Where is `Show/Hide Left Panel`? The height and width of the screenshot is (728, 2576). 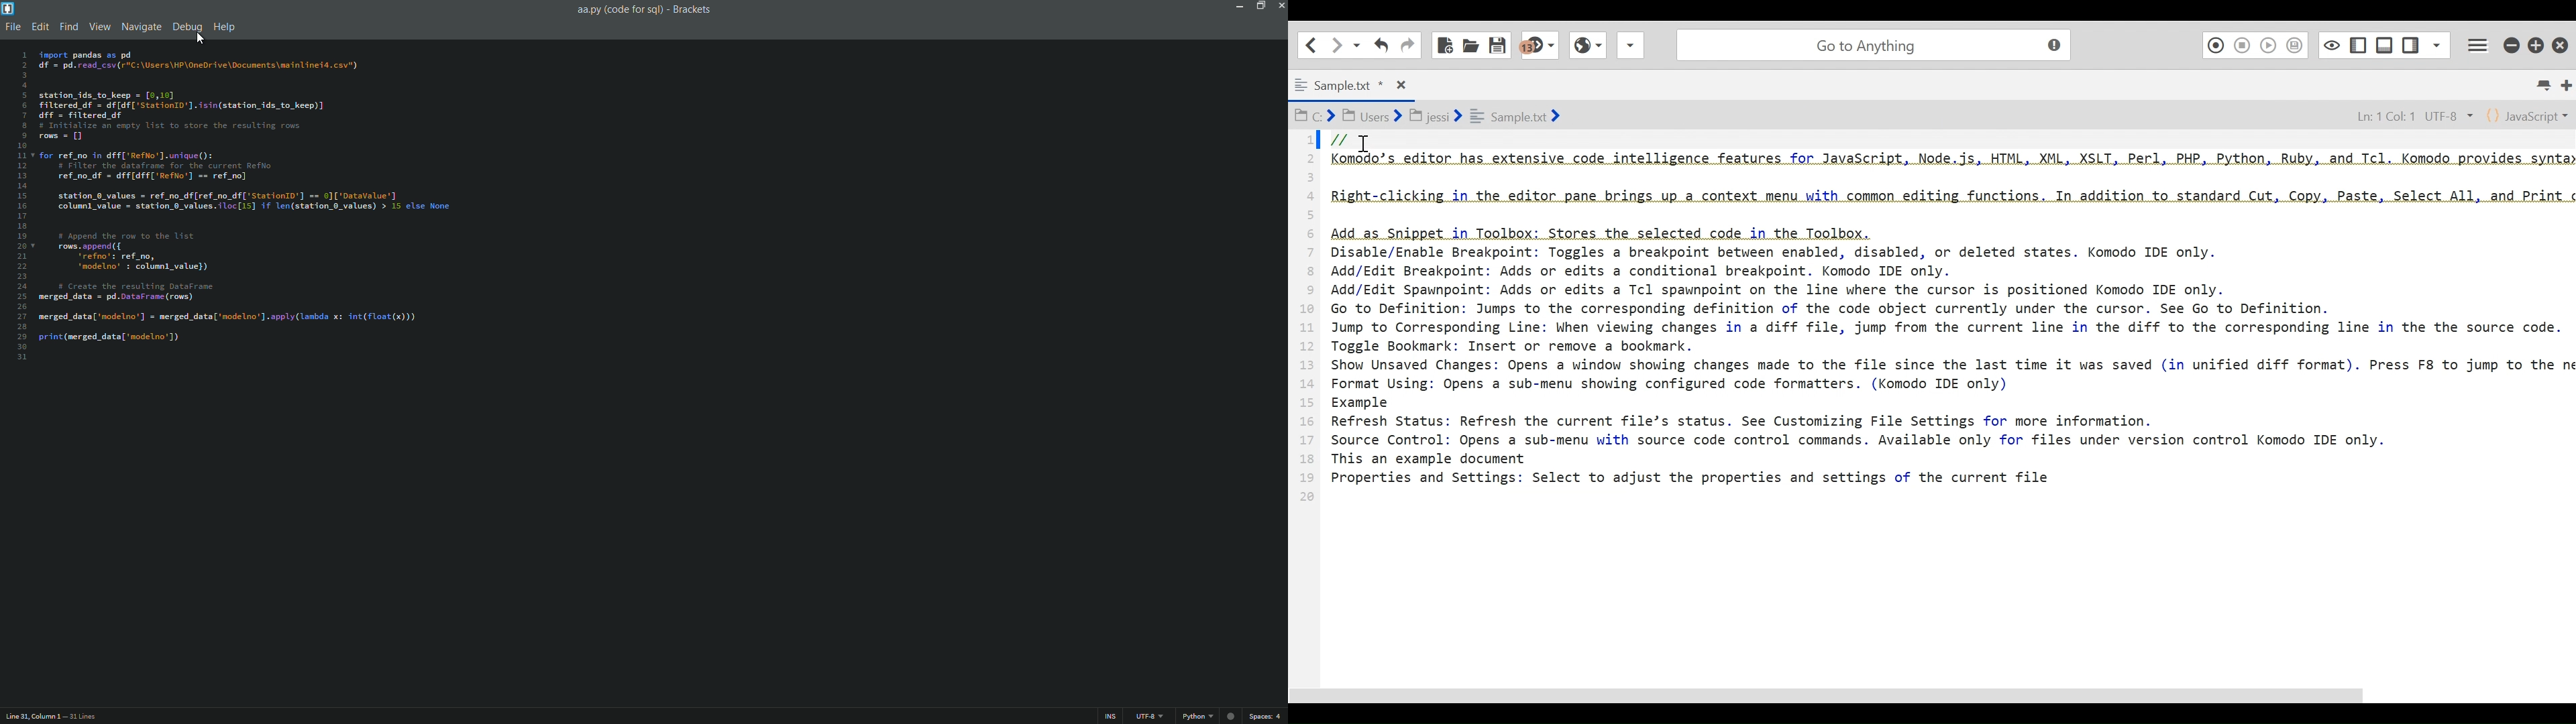 Show/Hide Left Panel is located at coordinates (2412, 42).